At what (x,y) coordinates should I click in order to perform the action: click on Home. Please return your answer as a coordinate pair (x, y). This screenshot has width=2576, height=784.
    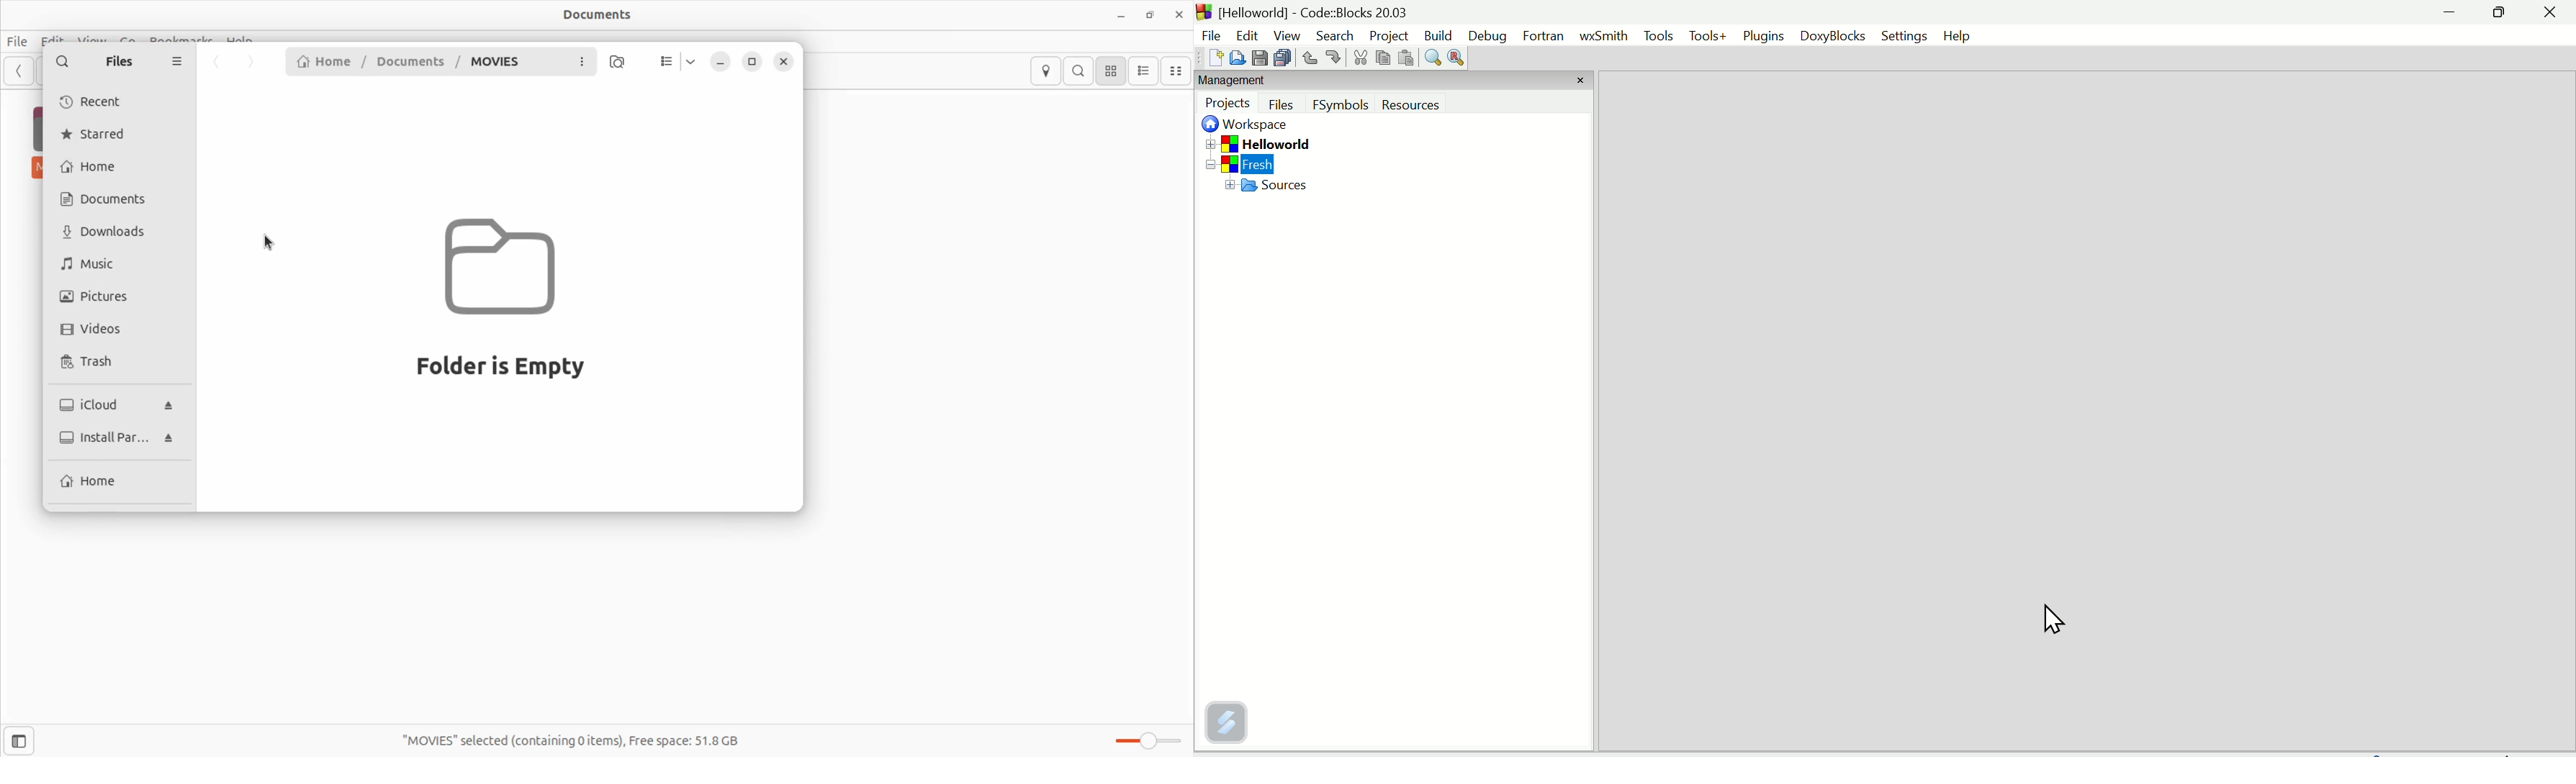
    Looking at the image, I should click on (94, 481).